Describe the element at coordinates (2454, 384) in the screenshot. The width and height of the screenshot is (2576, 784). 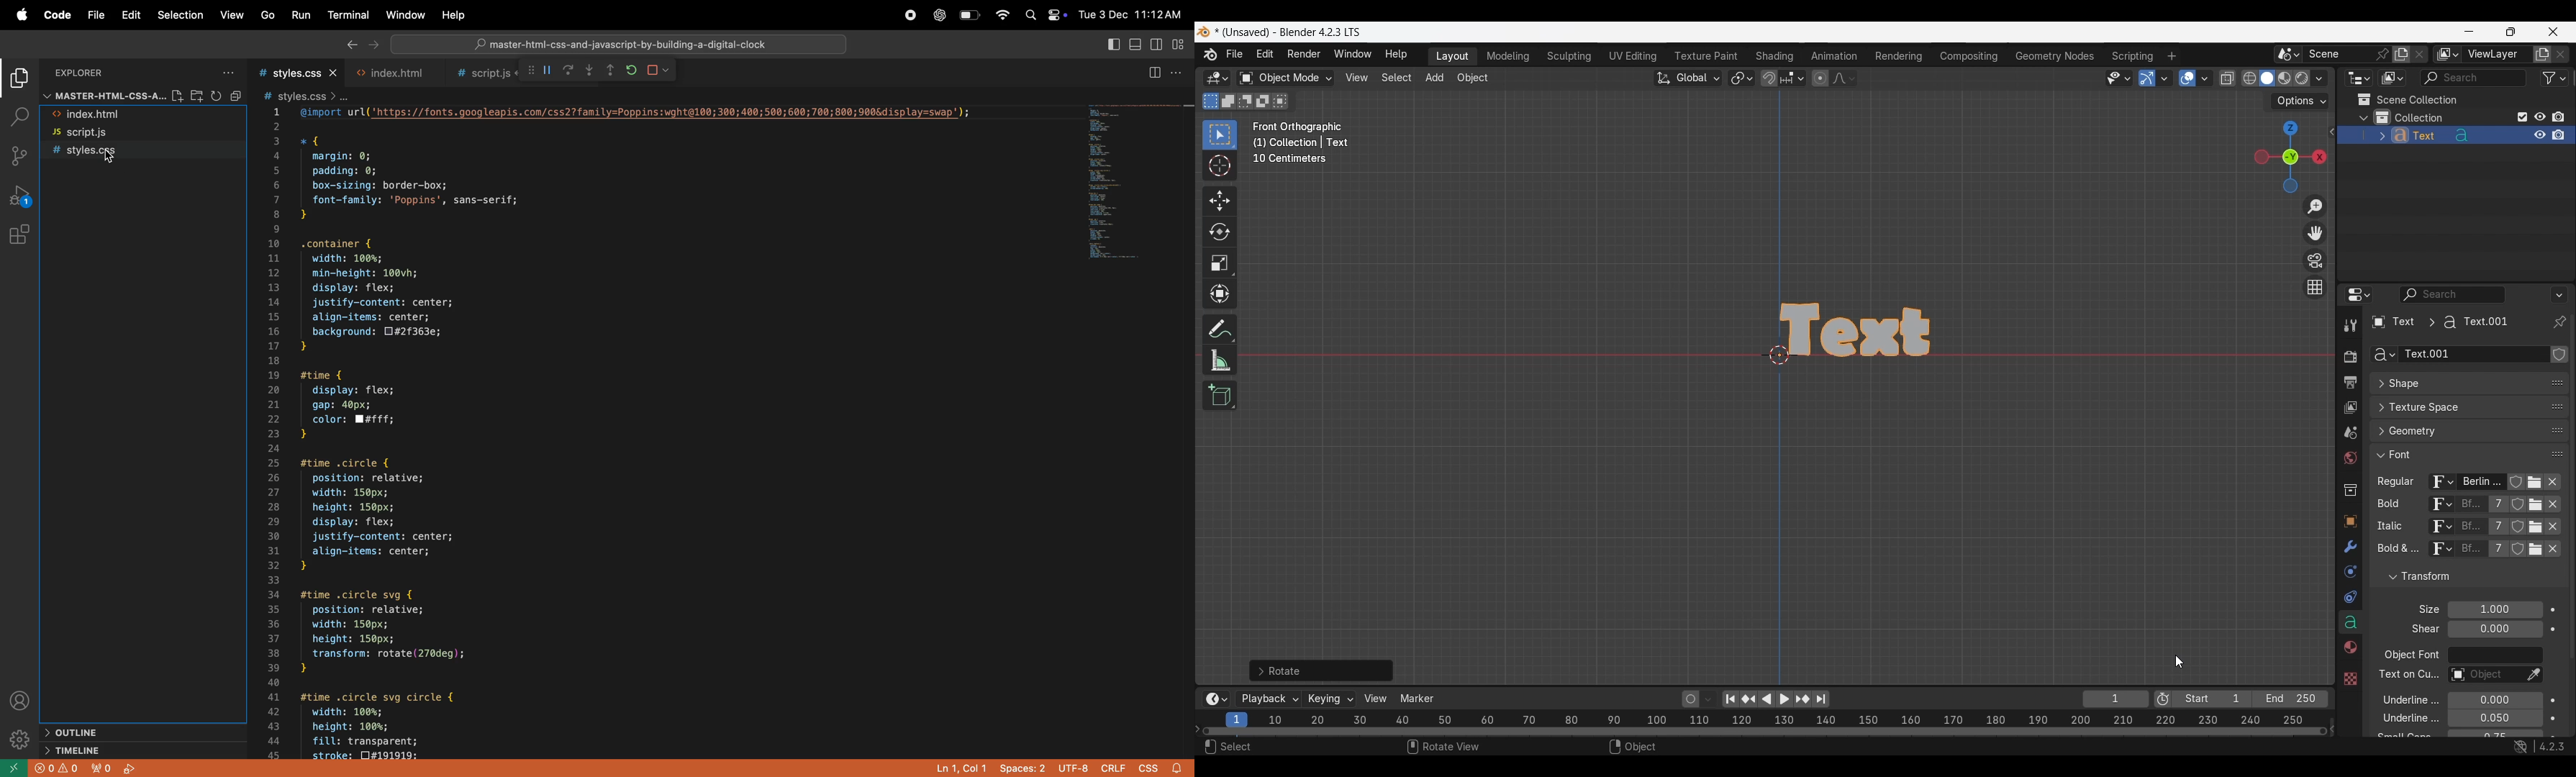
I see `Click to expand Shape` at that location.